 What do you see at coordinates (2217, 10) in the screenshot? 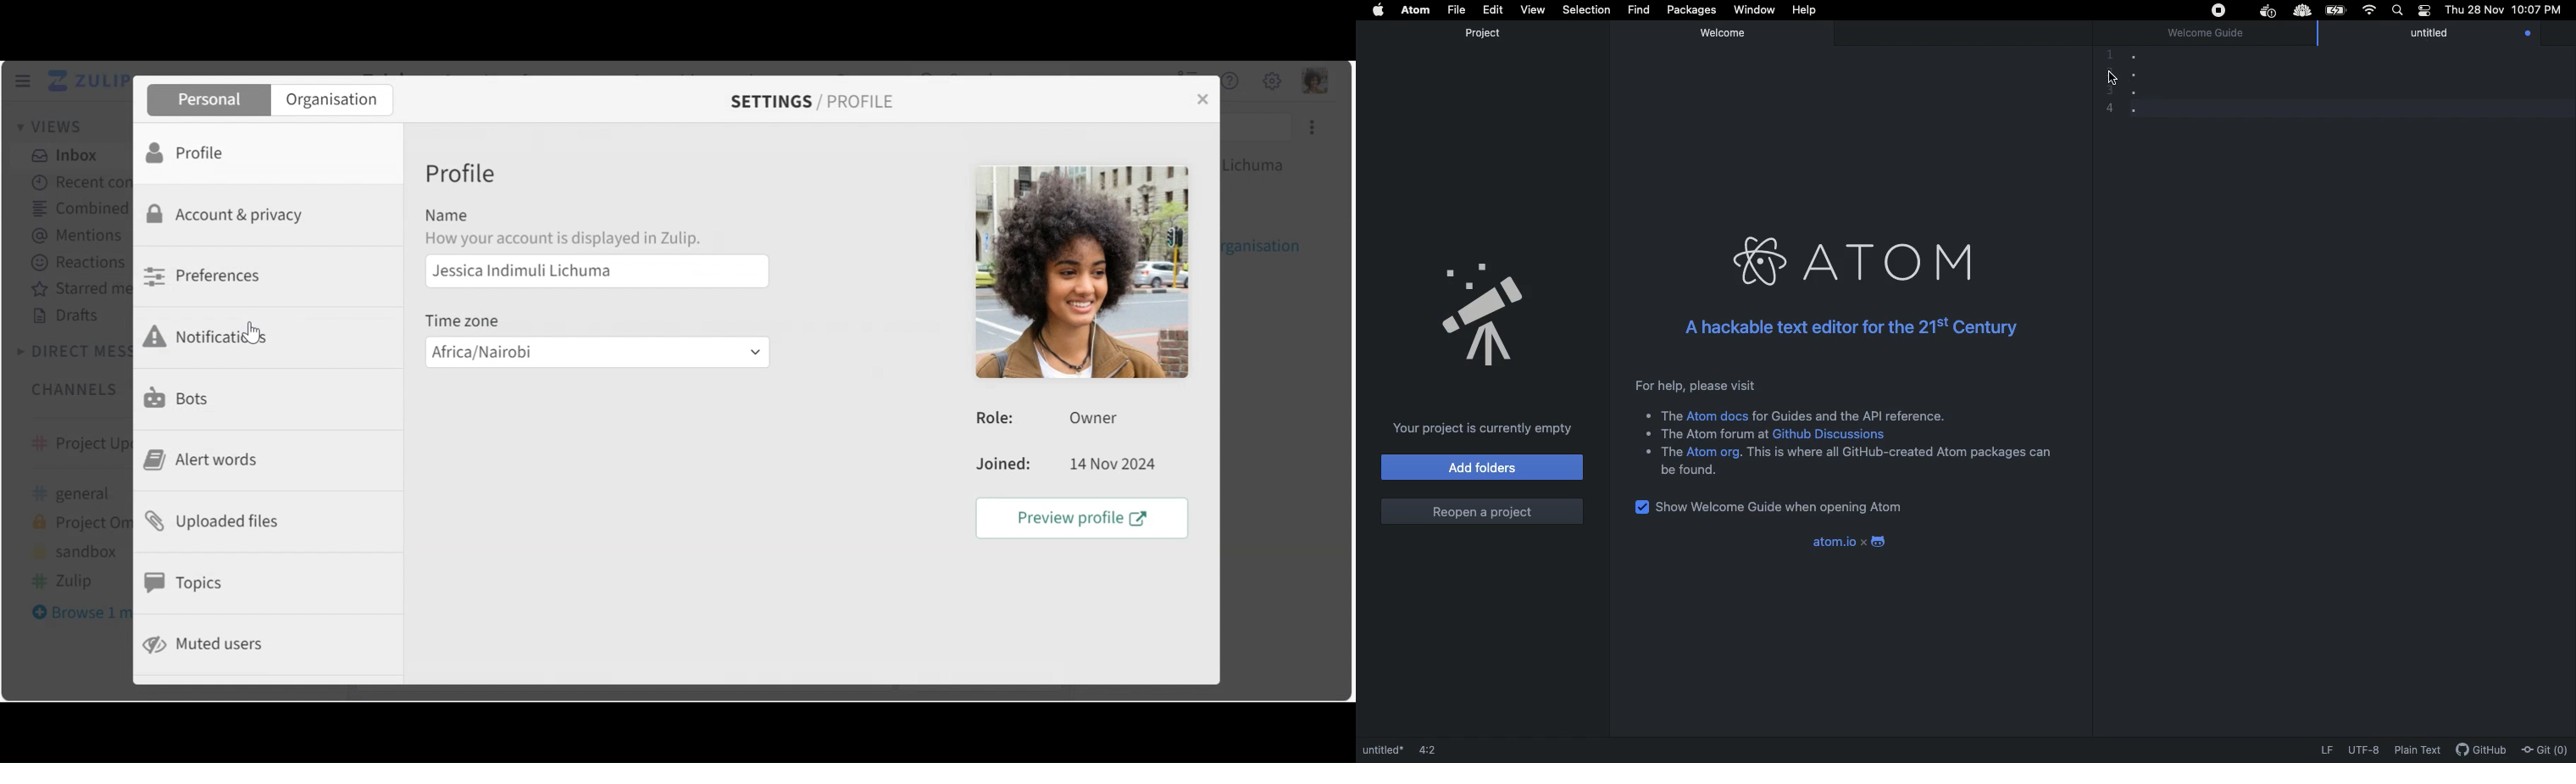
I see `stop` at bounding box center [2217, 10].